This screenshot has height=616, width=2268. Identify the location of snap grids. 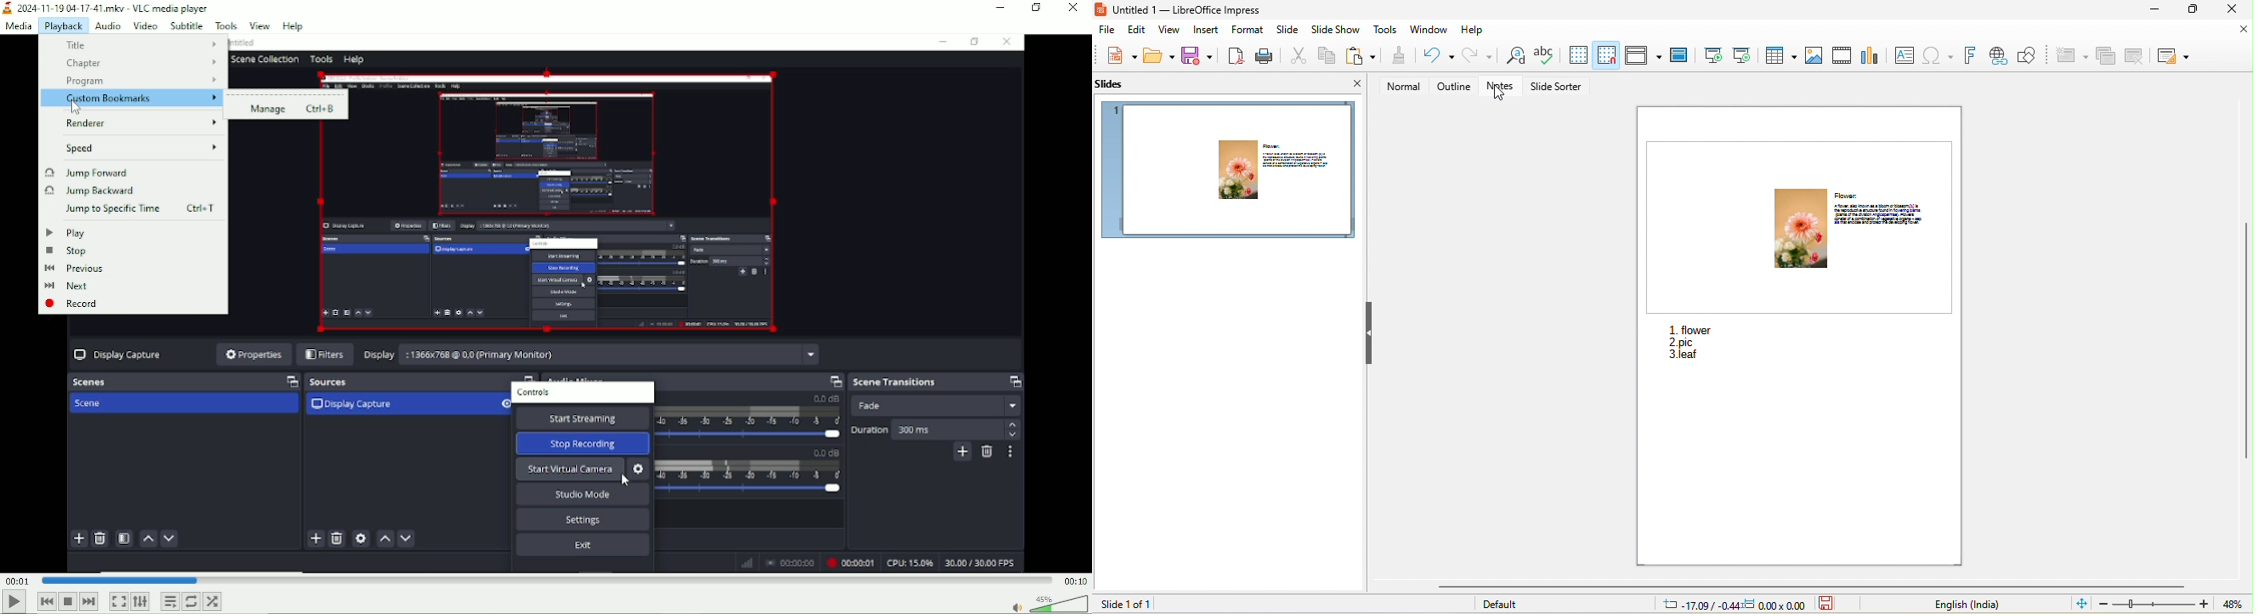
(1608, 55).